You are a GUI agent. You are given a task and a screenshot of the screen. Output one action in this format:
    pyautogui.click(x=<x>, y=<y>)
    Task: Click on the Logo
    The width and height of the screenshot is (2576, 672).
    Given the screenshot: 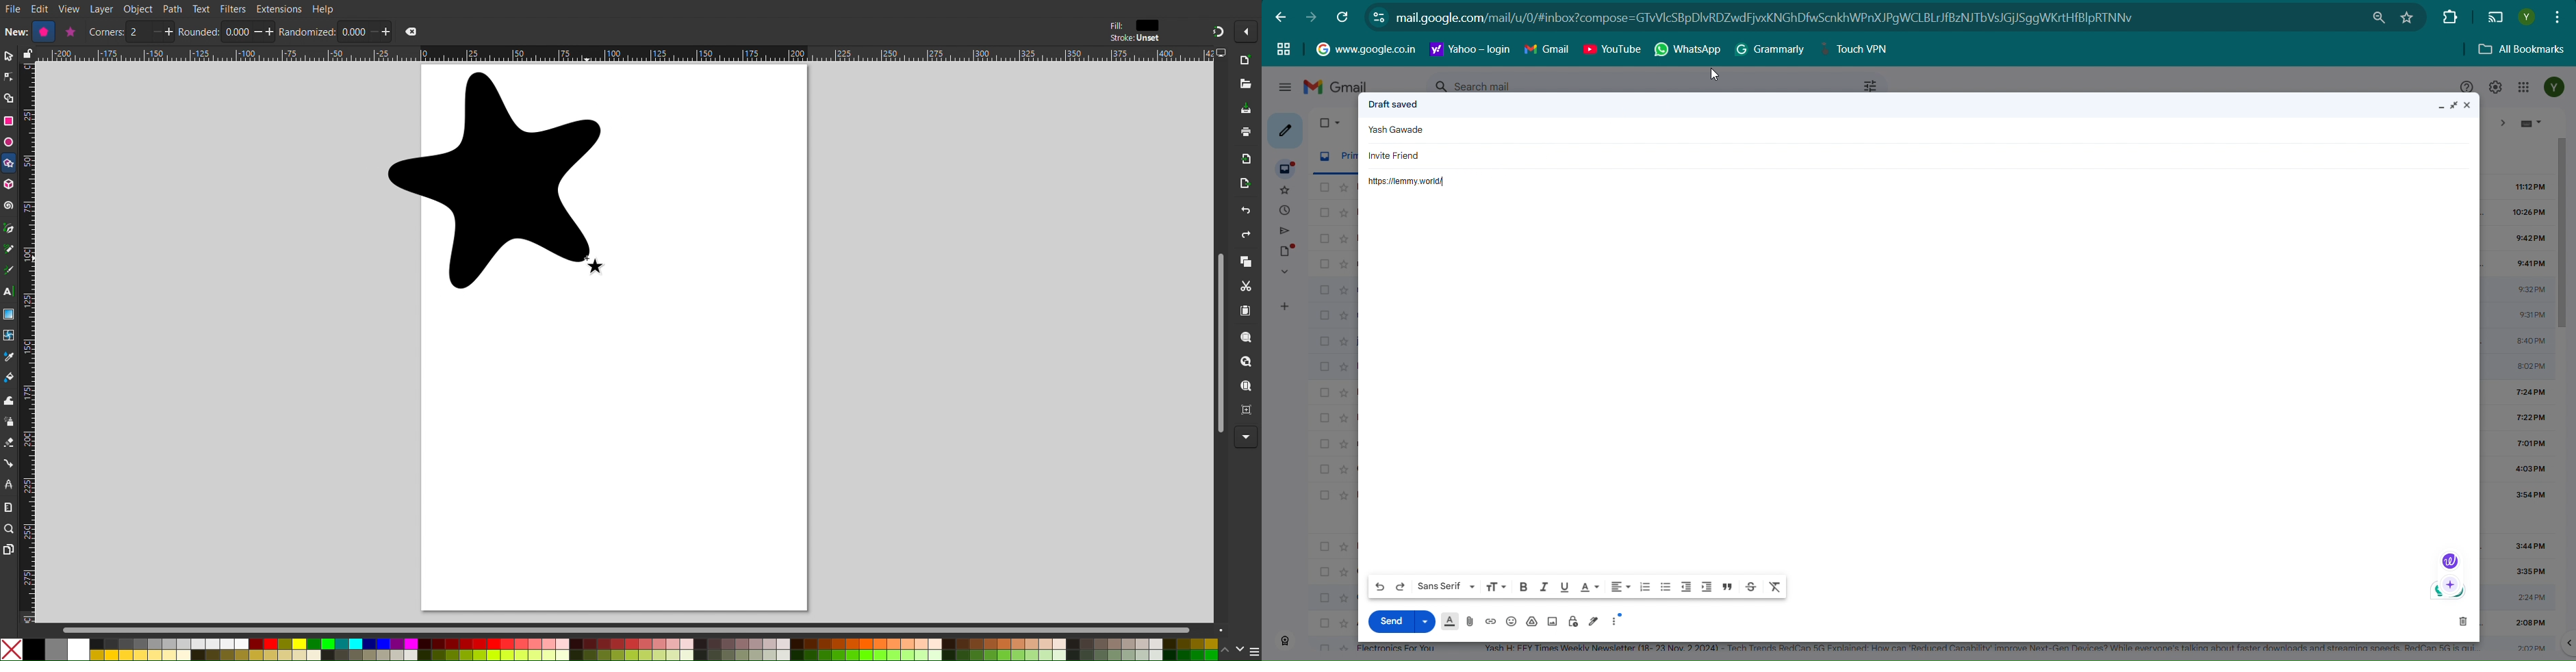 What is the action you would take?
    pyautogui.click(x=2449, y=560)
    